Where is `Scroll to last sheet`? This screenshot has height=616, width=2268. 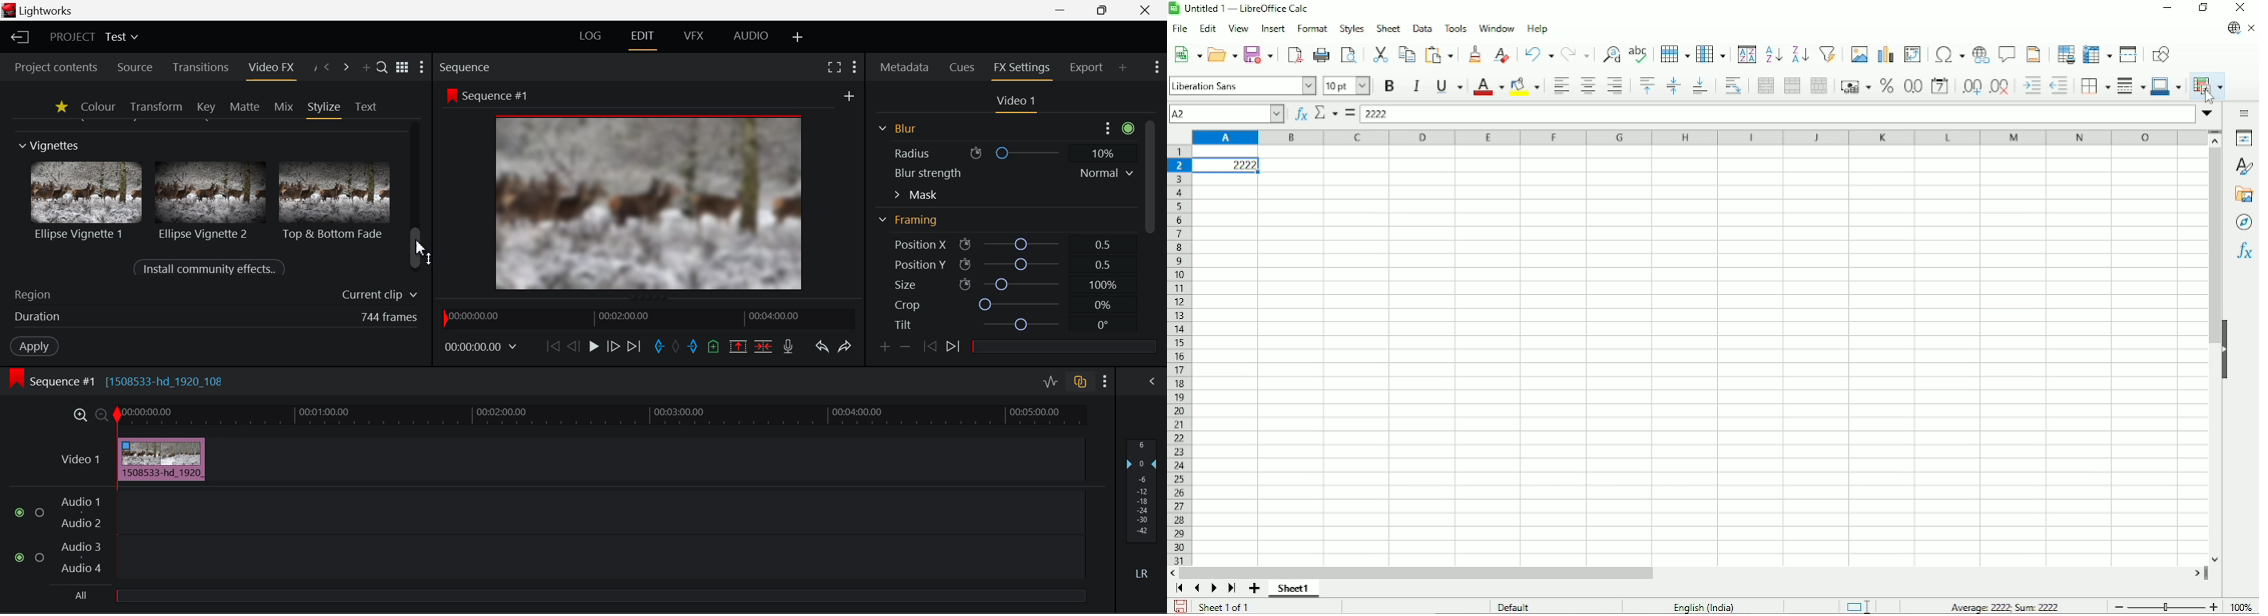 Scroll to last sheet is located at coordinates (1233, 589).